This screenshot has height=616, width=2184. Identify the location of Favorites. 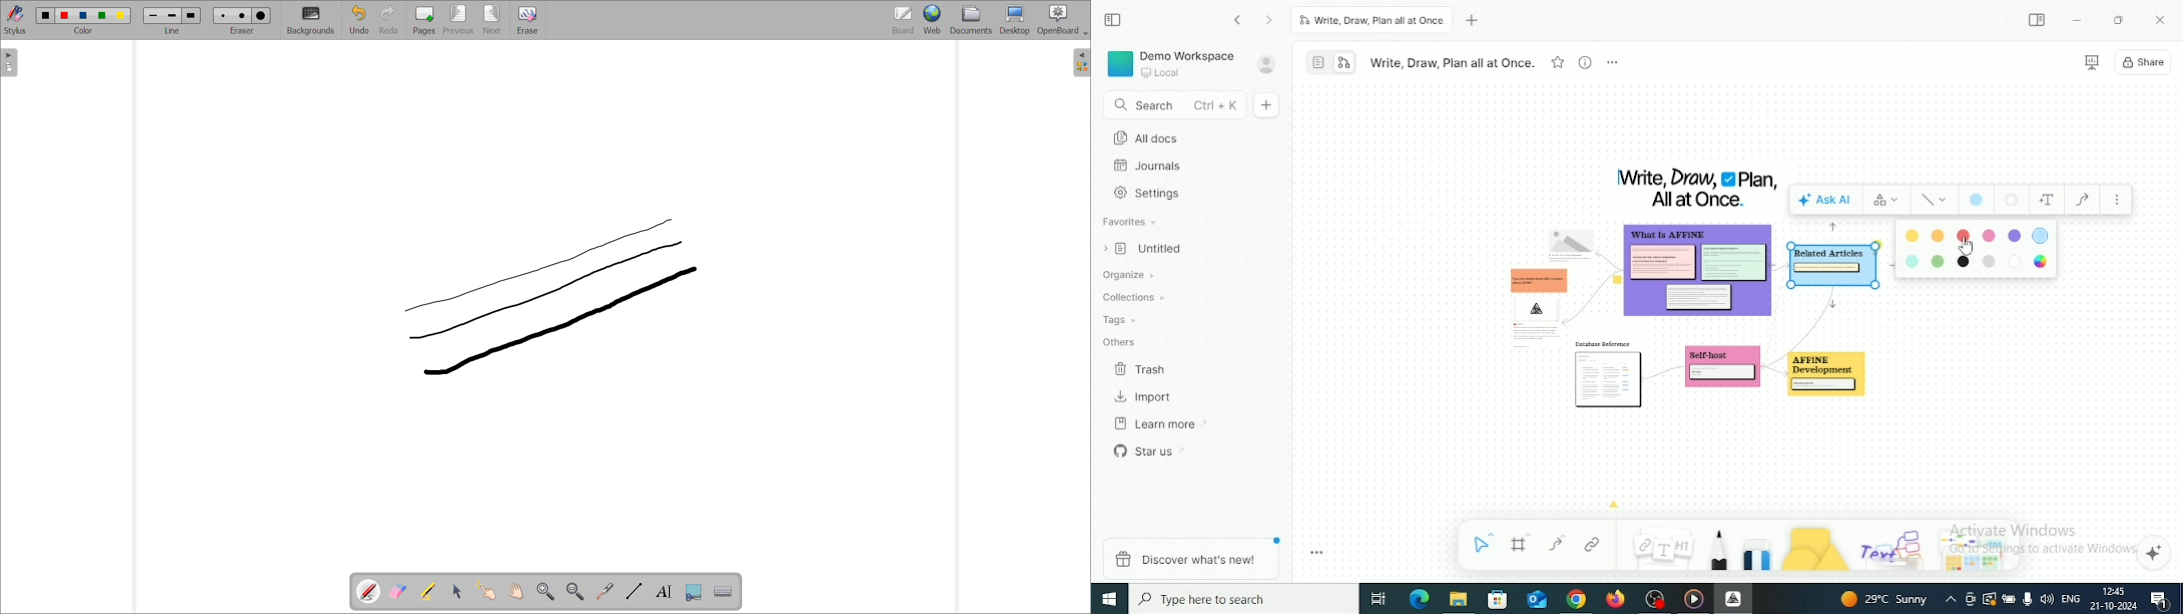
(1131, 222).